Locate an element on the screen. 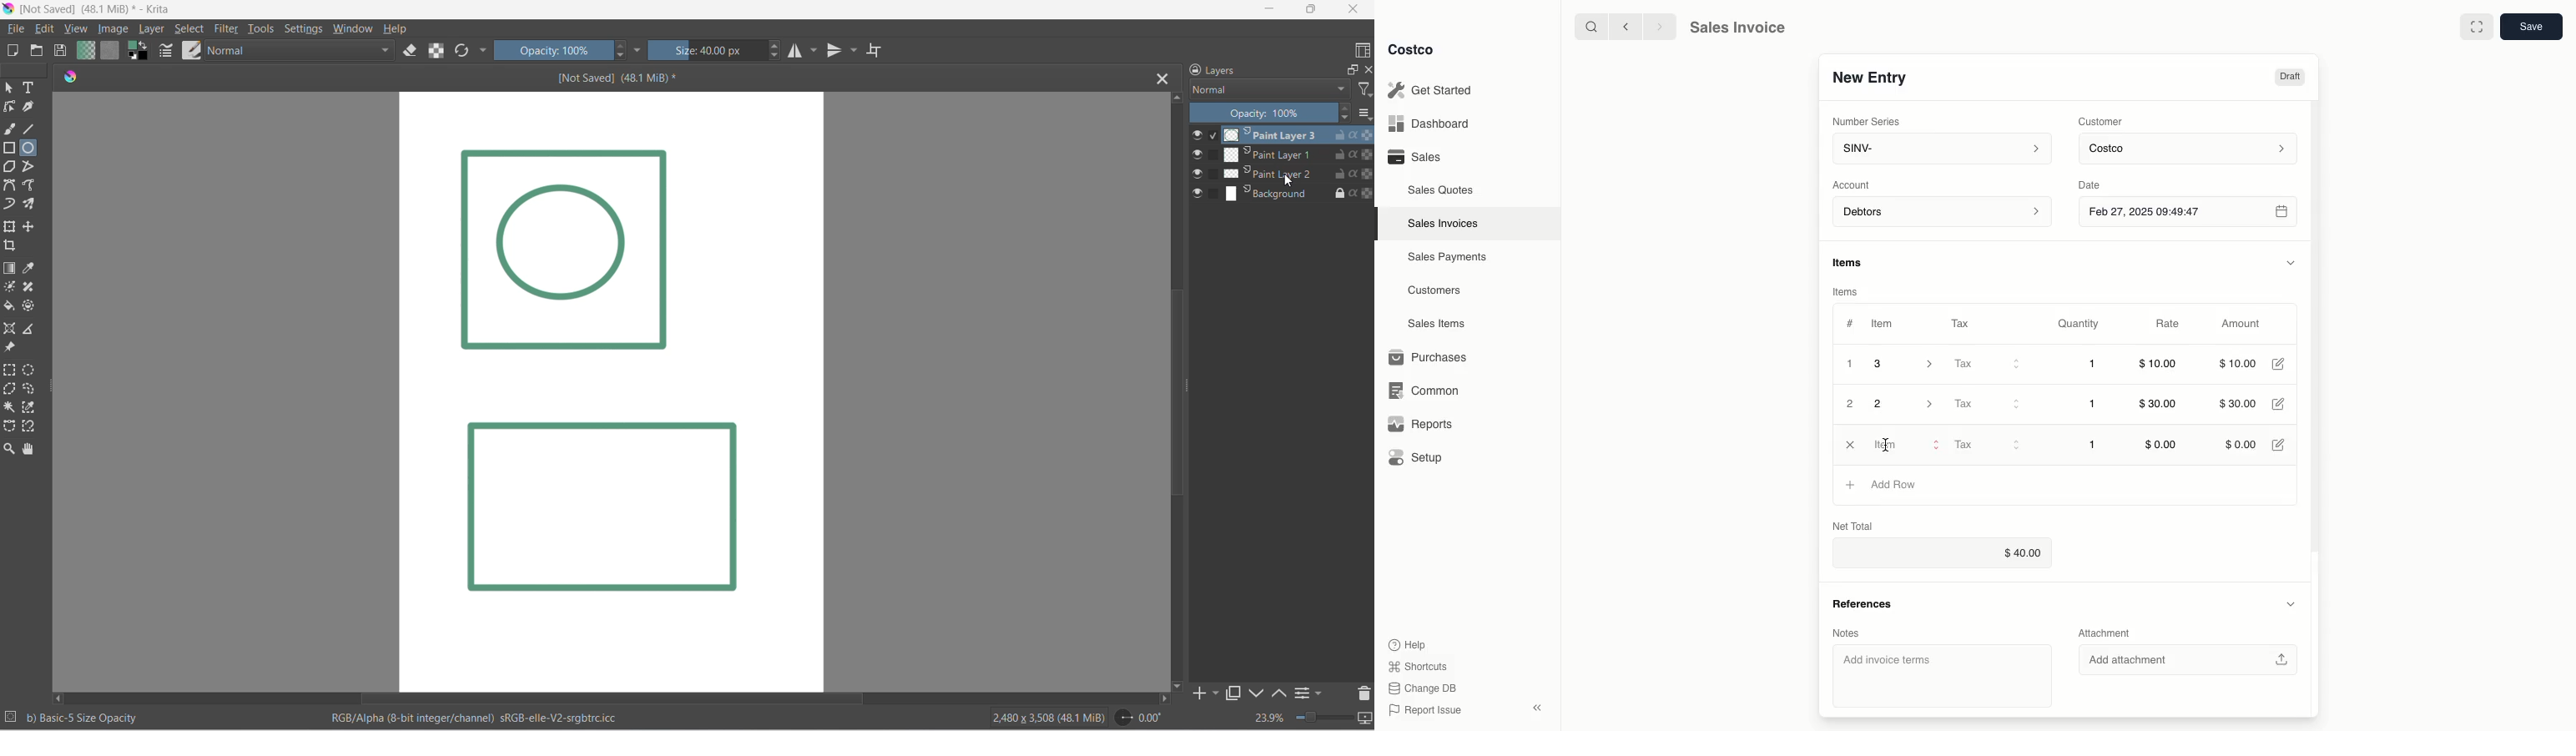 This screenshot has height=756, width=2576. move up is located at coordinates (1279, 693).